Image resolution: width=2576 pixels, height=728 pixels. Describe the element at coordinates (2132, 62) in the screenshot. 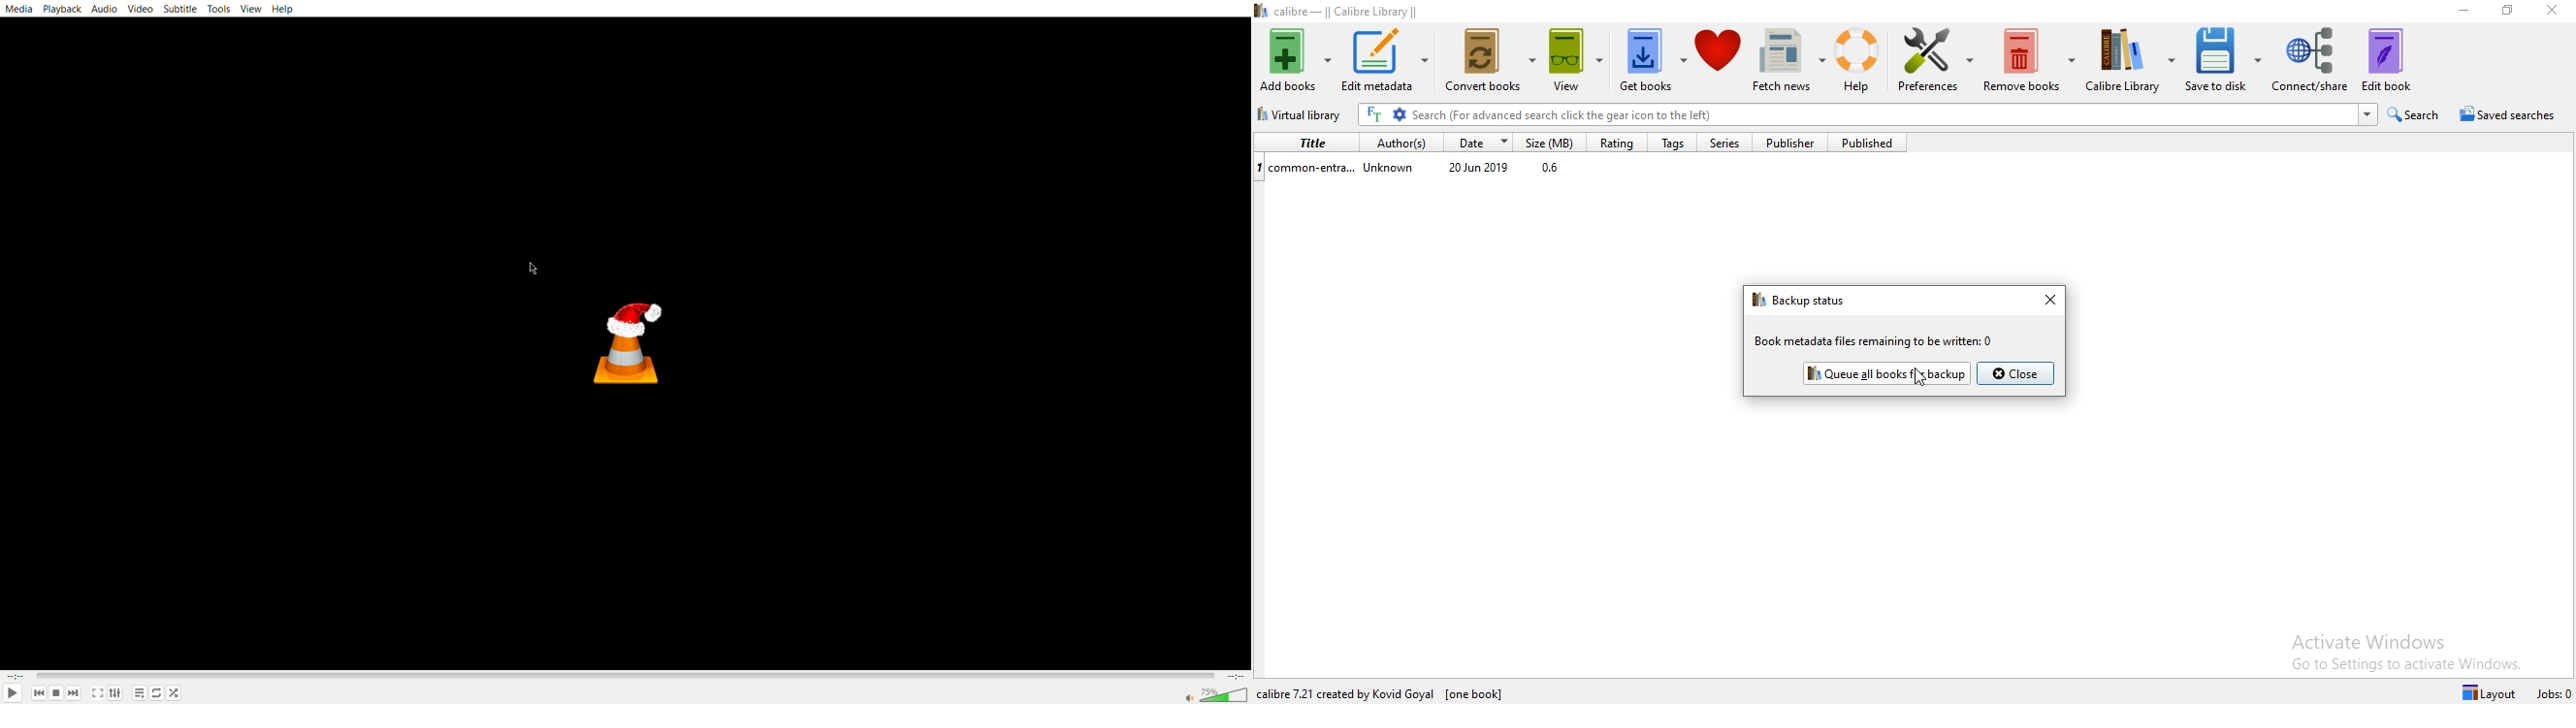

I see `Calibre Library` at that location.